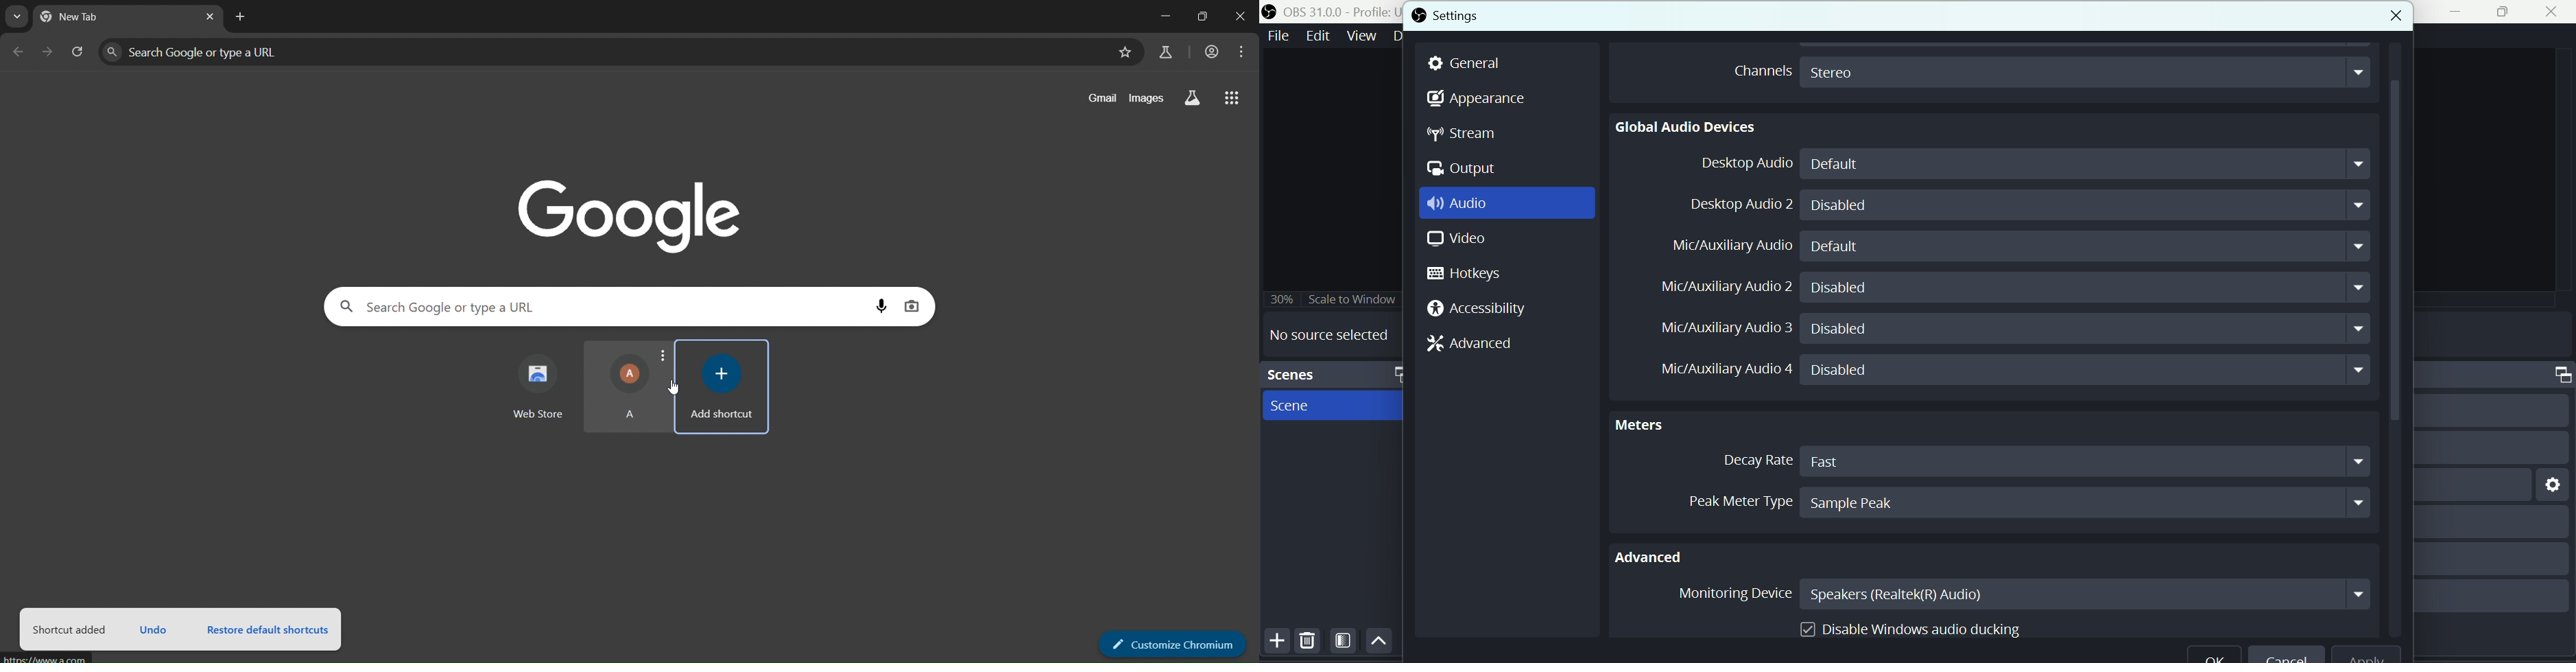 This screenshot has height=672, width=2576. What do you see at coordinates (1468, 135) in the screenshot?
I see `stream` at bounding box center [1468, 135].